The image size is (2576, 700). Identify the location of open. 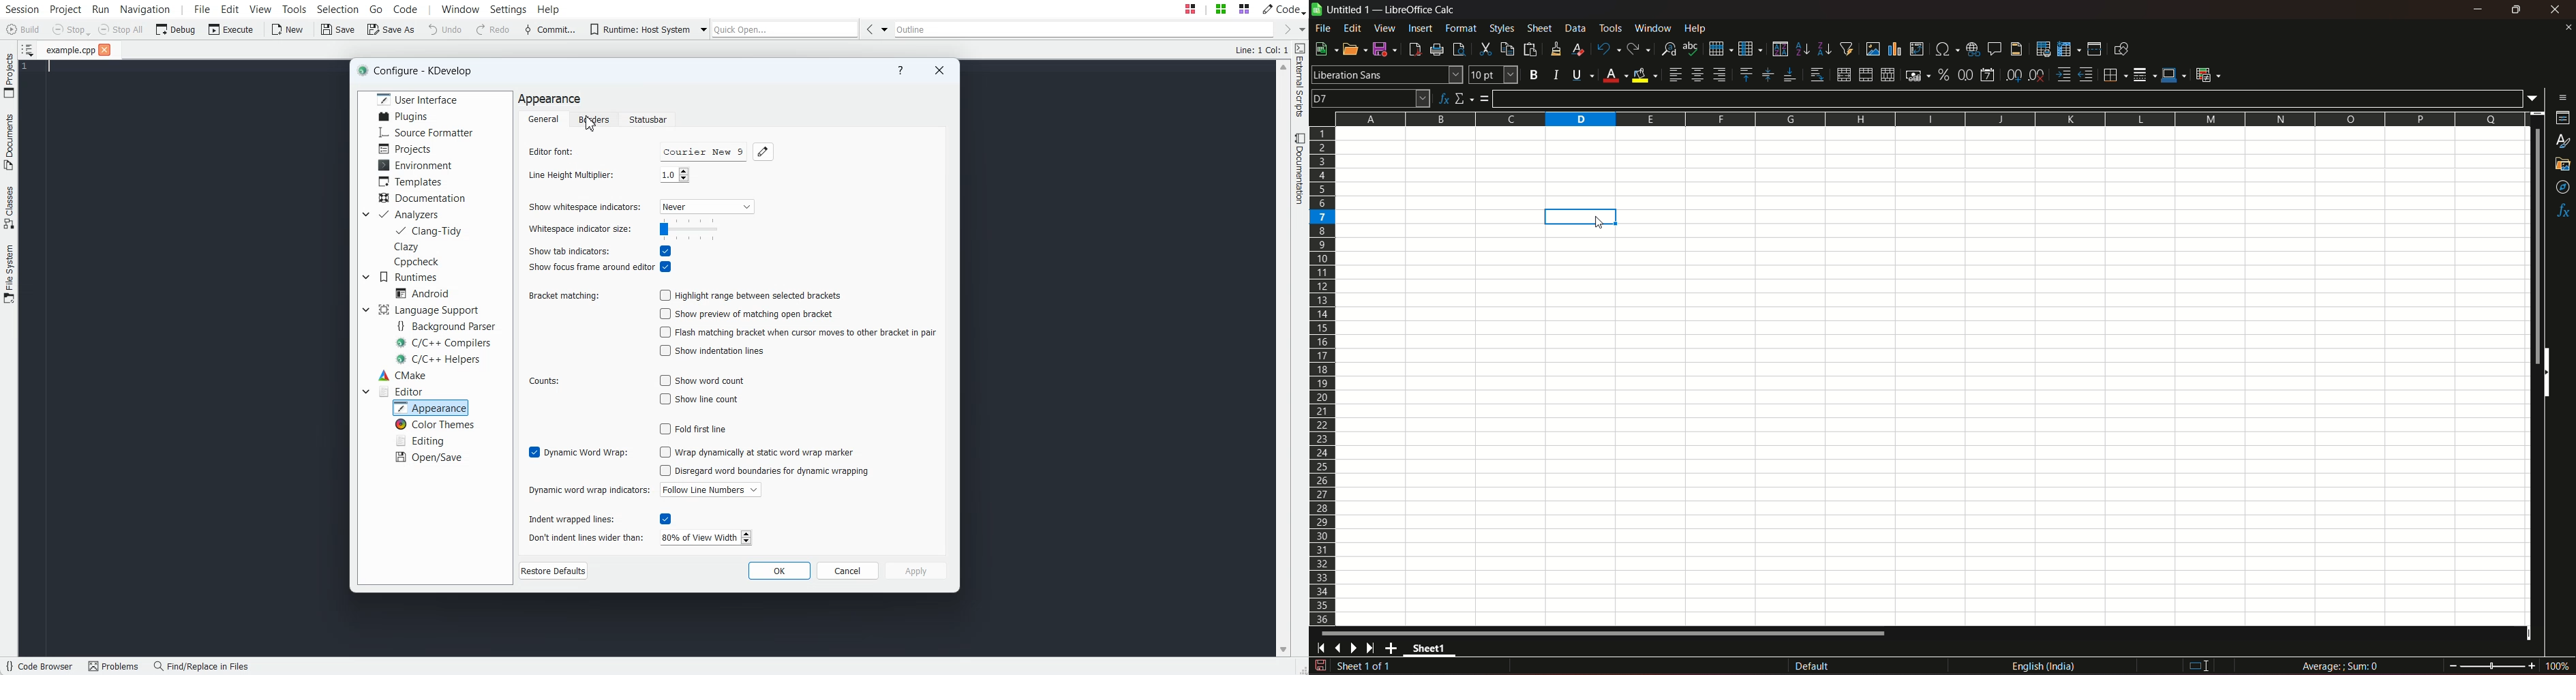
(1352, 49).